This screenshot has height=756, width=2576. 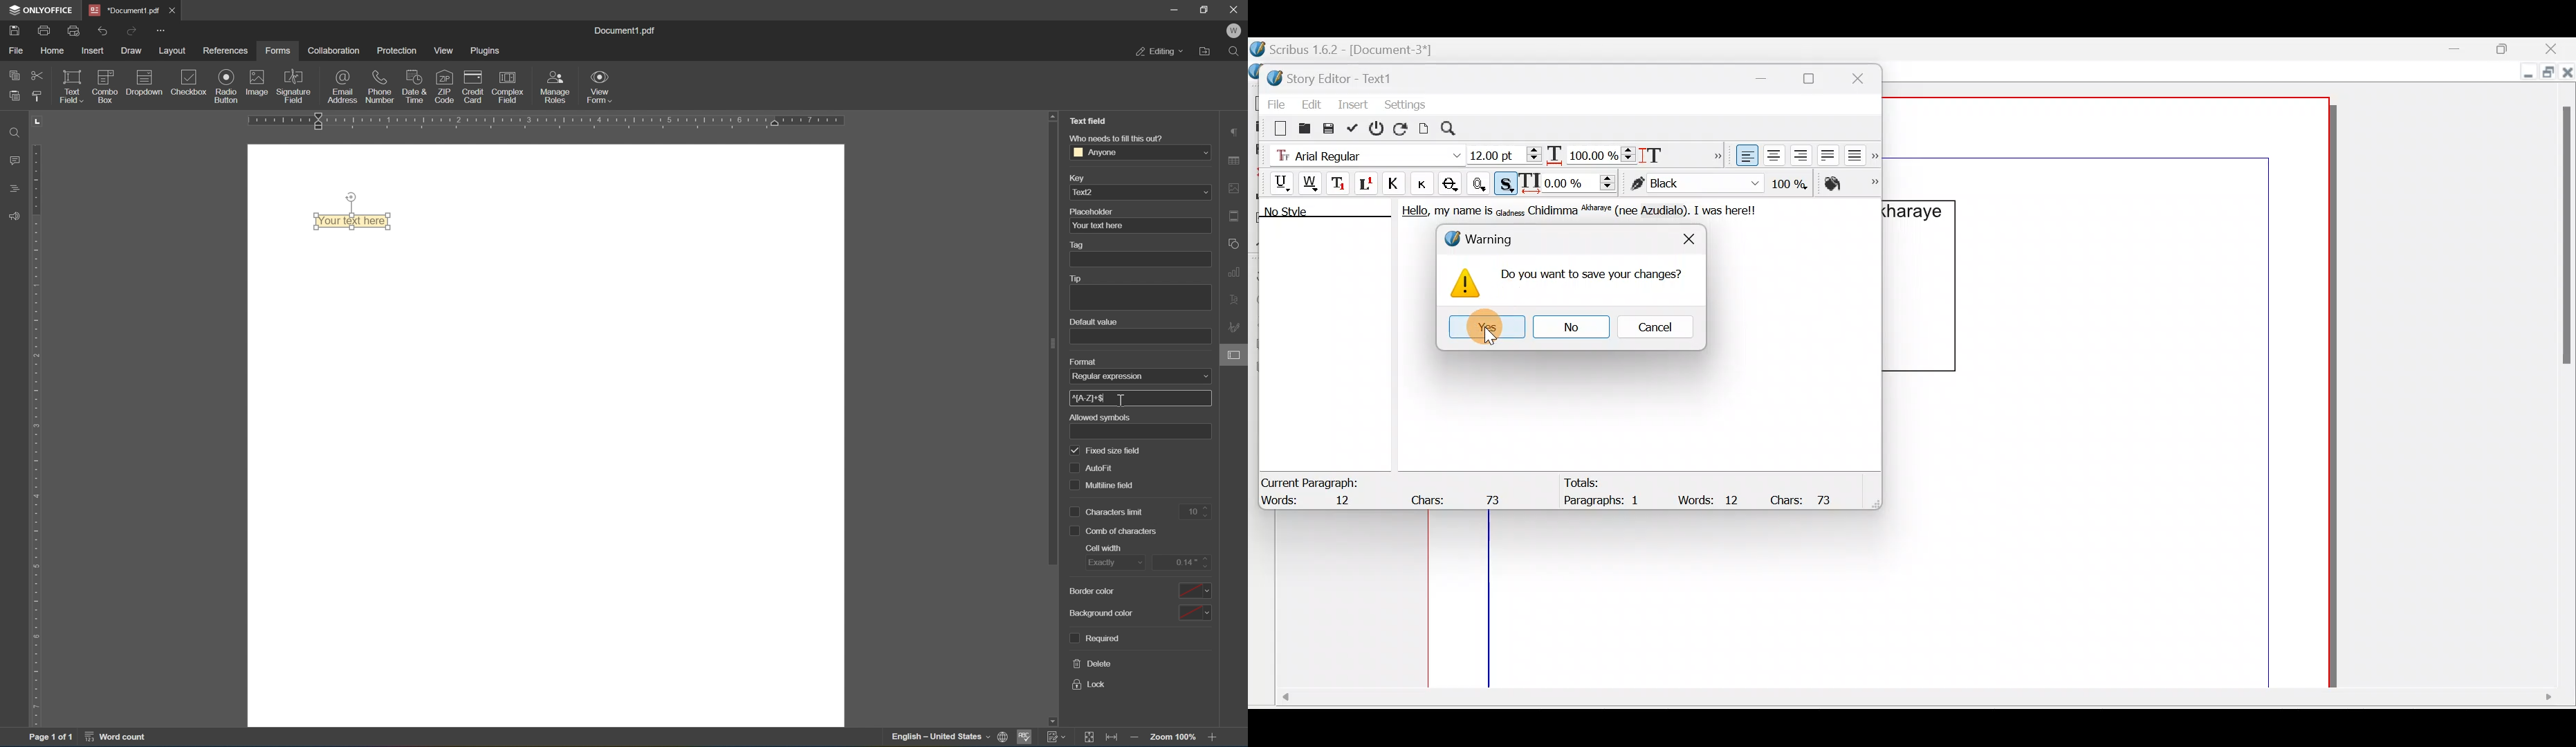 What do you see at coordinates (1314, 501) in the screenshot?
I see `Words: 12` at bounding box center [1314, 501].